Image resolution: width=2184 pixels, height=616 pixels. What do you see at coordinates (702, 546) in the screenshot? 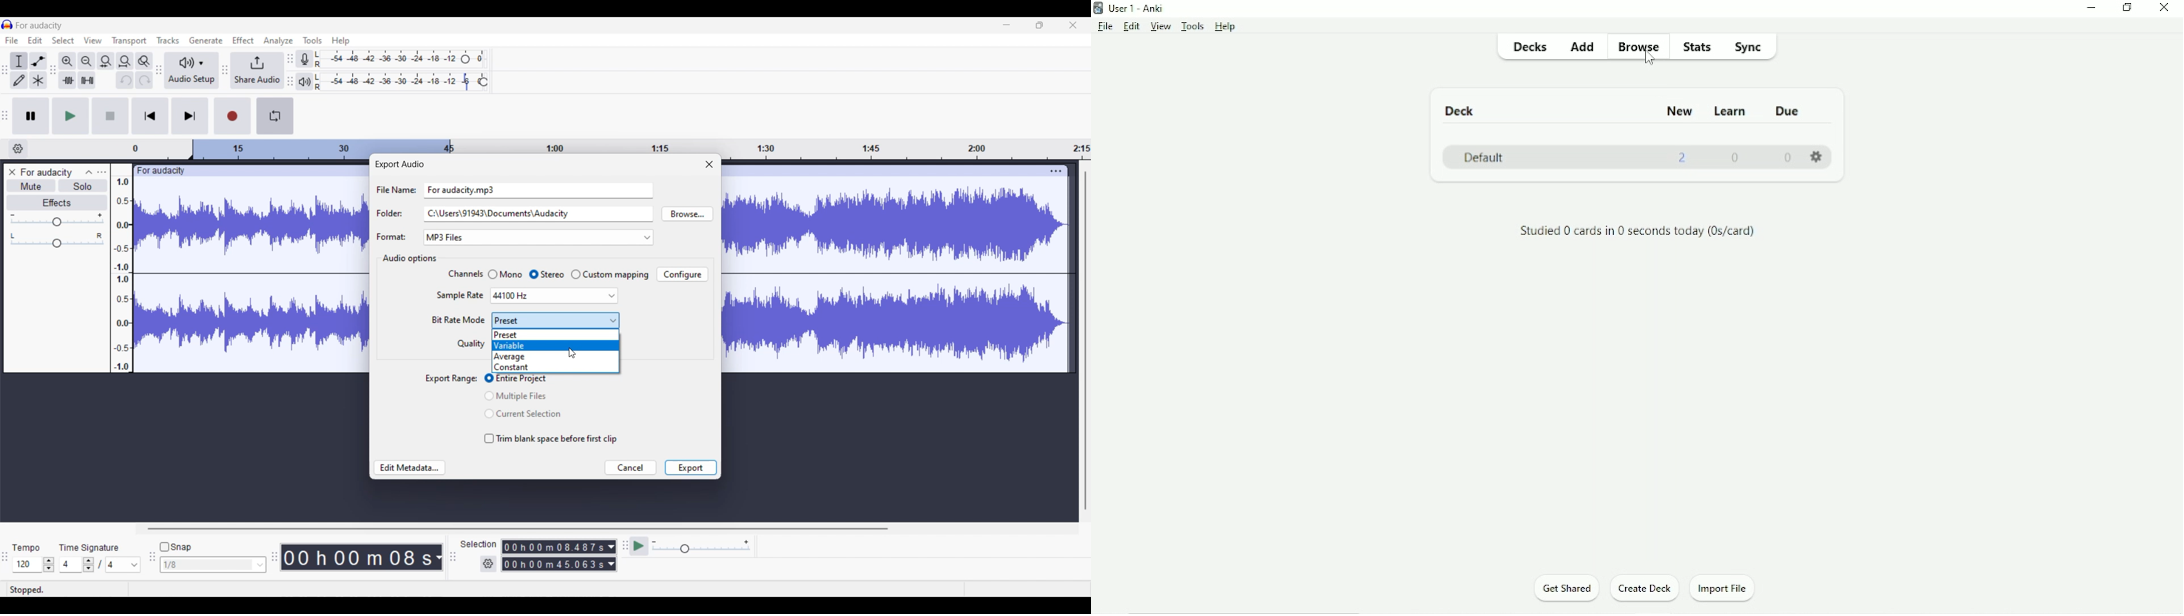
I see `Playback speed scale` at bounding box center [702, 546].